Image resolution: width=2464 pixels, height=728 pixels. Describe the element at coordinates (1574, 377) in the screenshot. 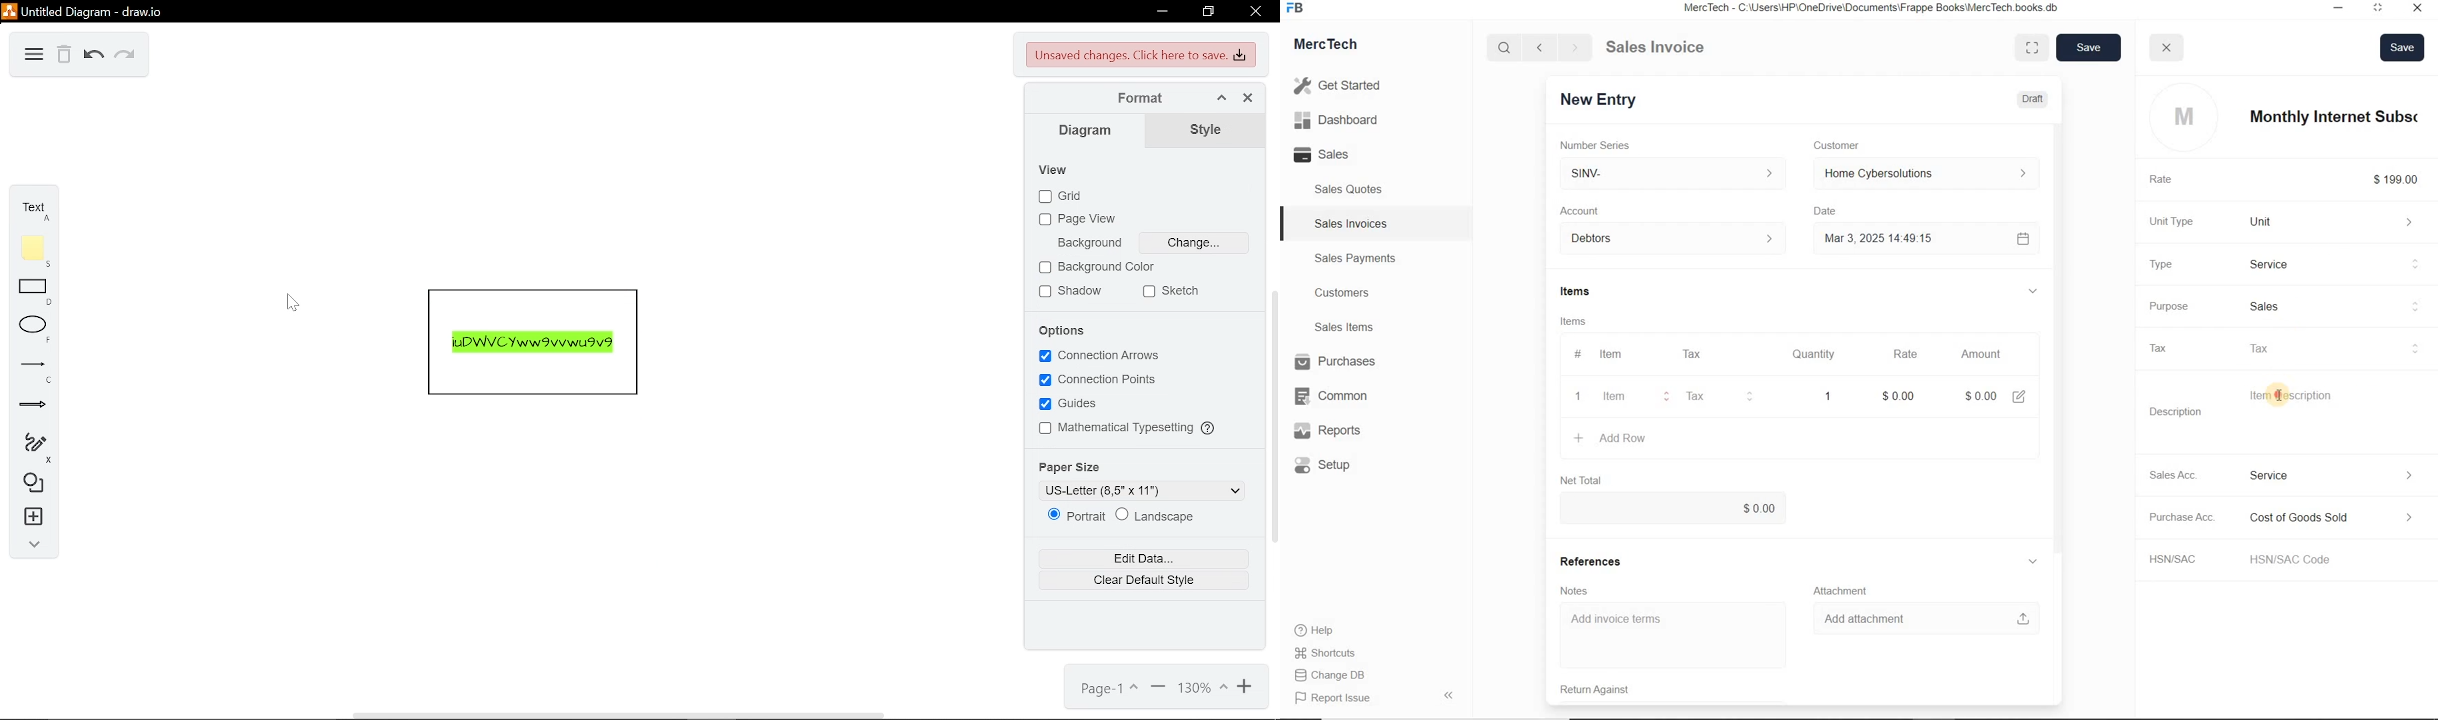

I see `item line number` at that location.